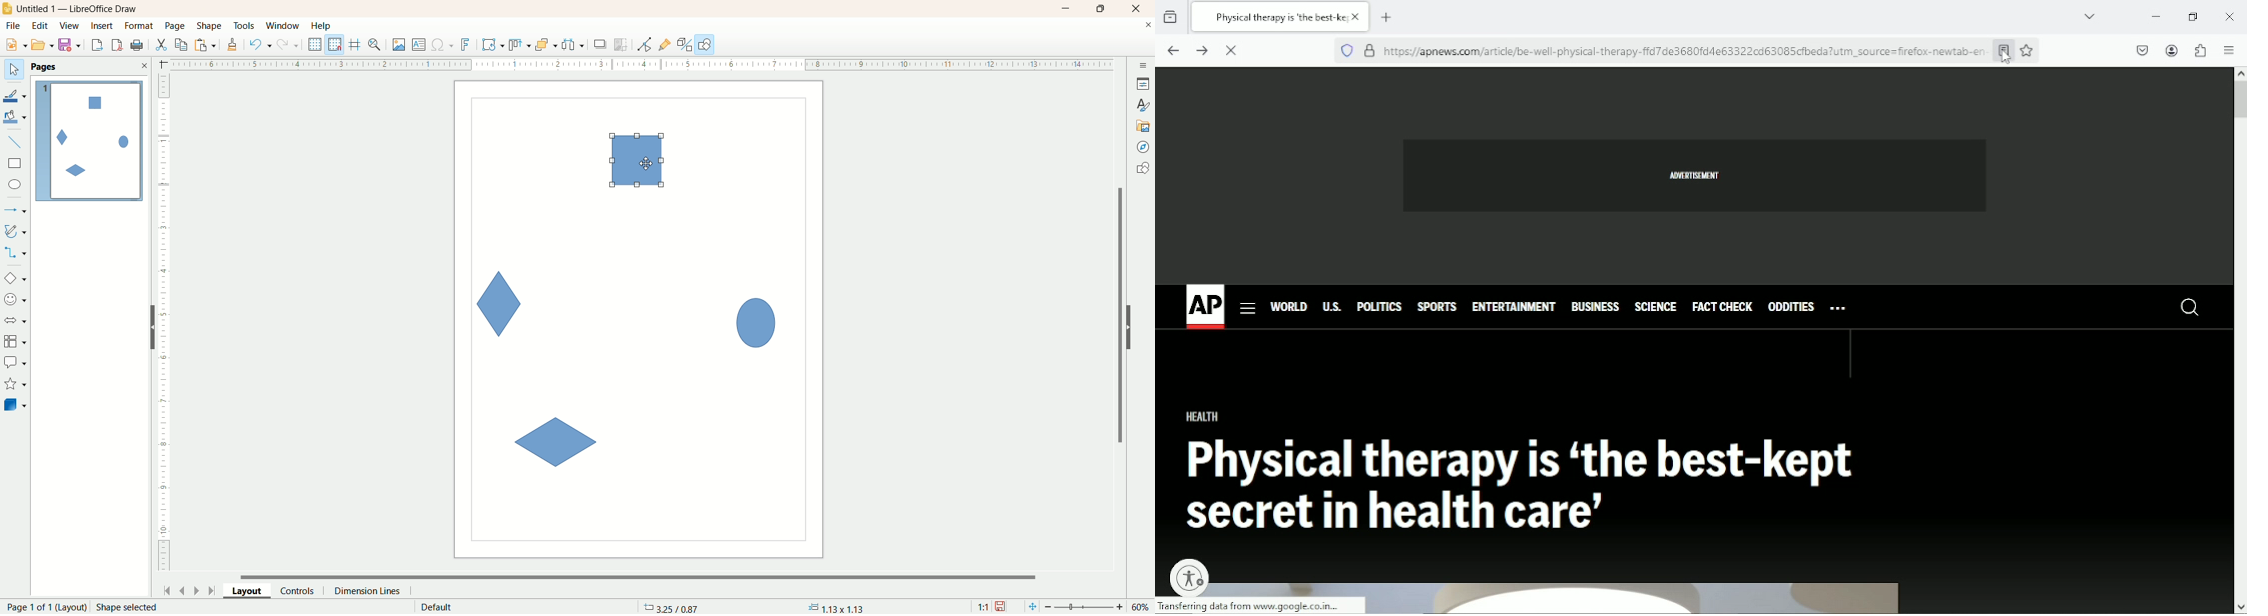  What do you see at coordinates (705, 44) in the screenshot?
I see `draw function` at bounding box center [705, 44].